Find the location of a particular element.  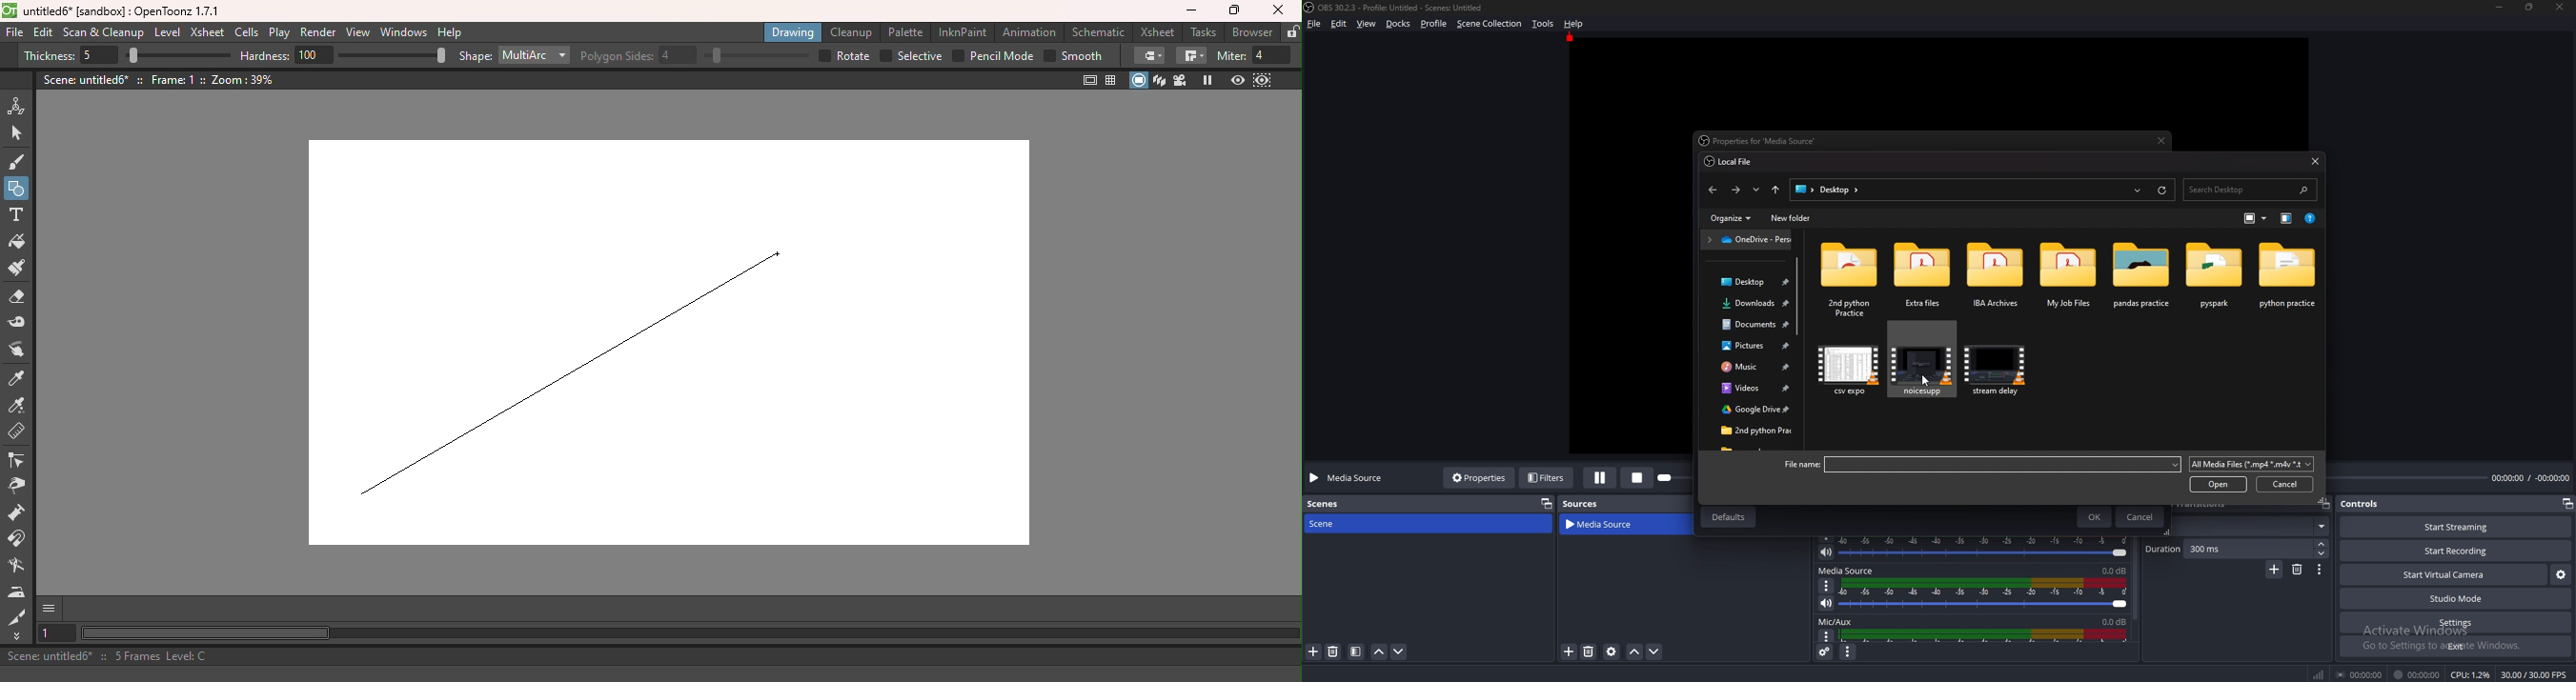

folder is located at coordinates (1751, 389).